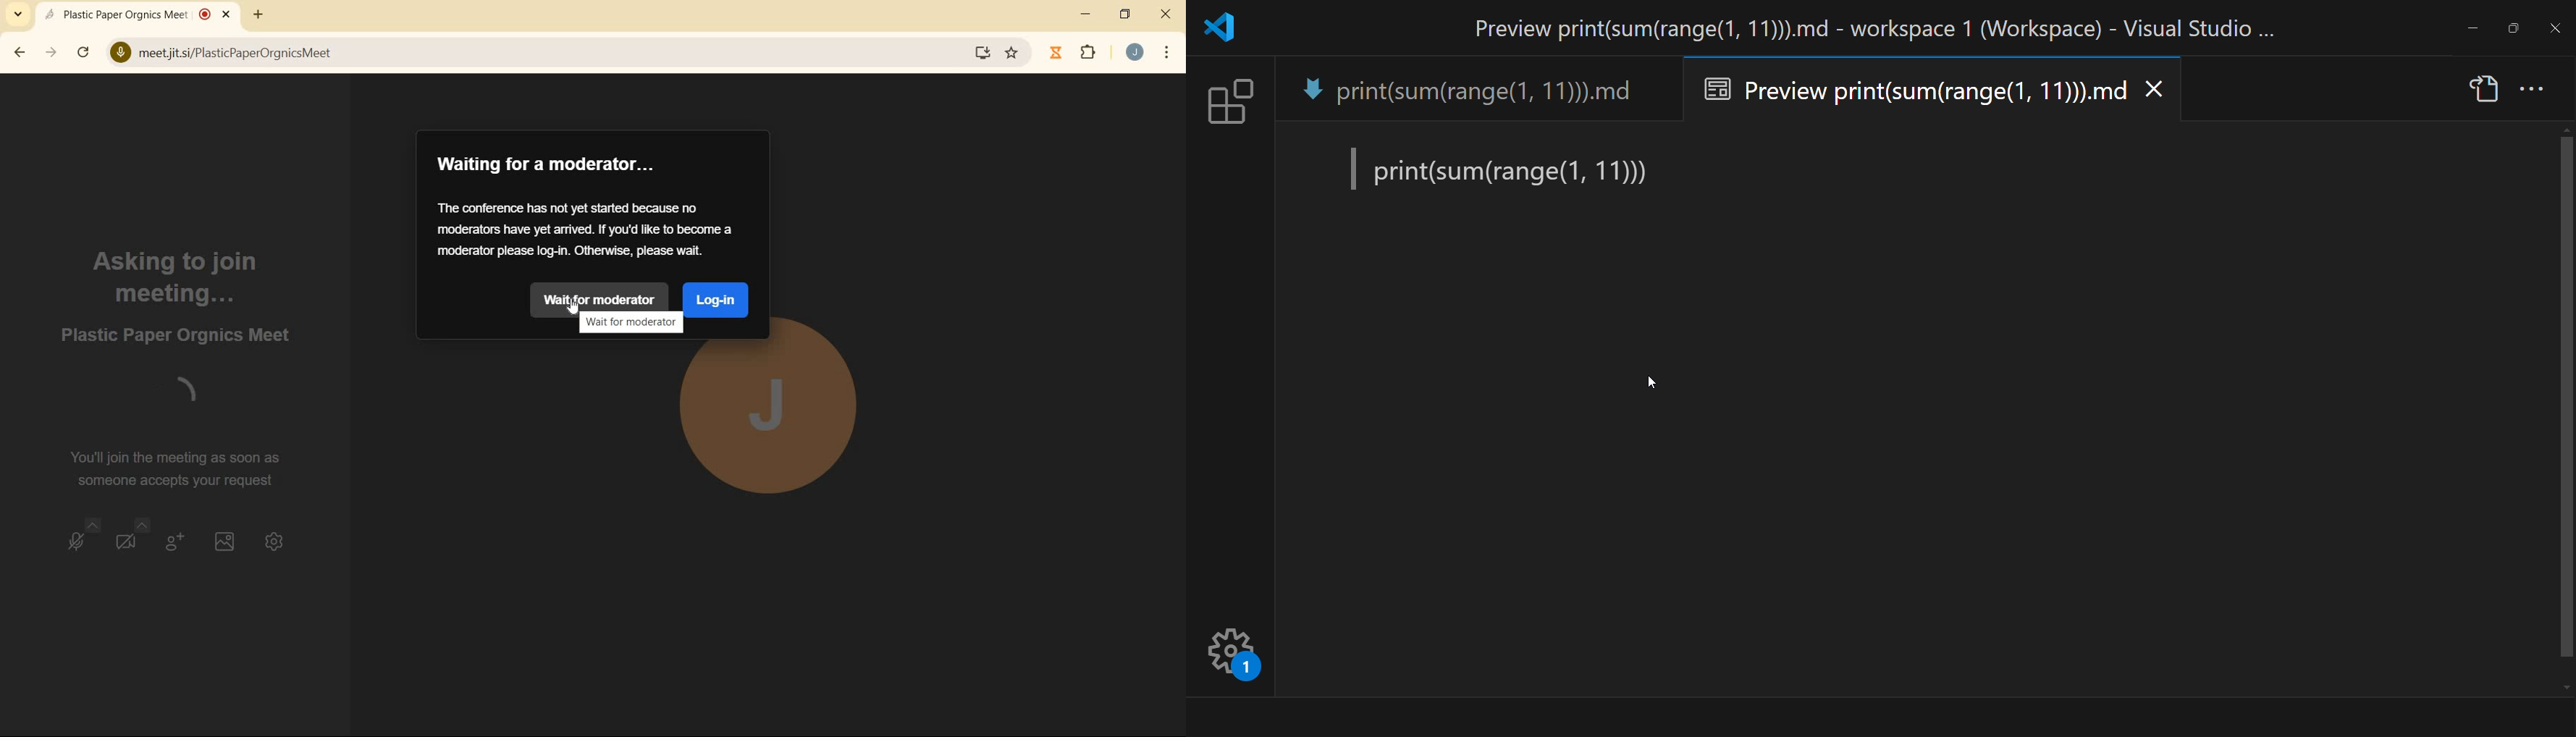 Image resolution: width=2576 pixels, height=756 pixels. I want to click on preview, so click(1502, 163).